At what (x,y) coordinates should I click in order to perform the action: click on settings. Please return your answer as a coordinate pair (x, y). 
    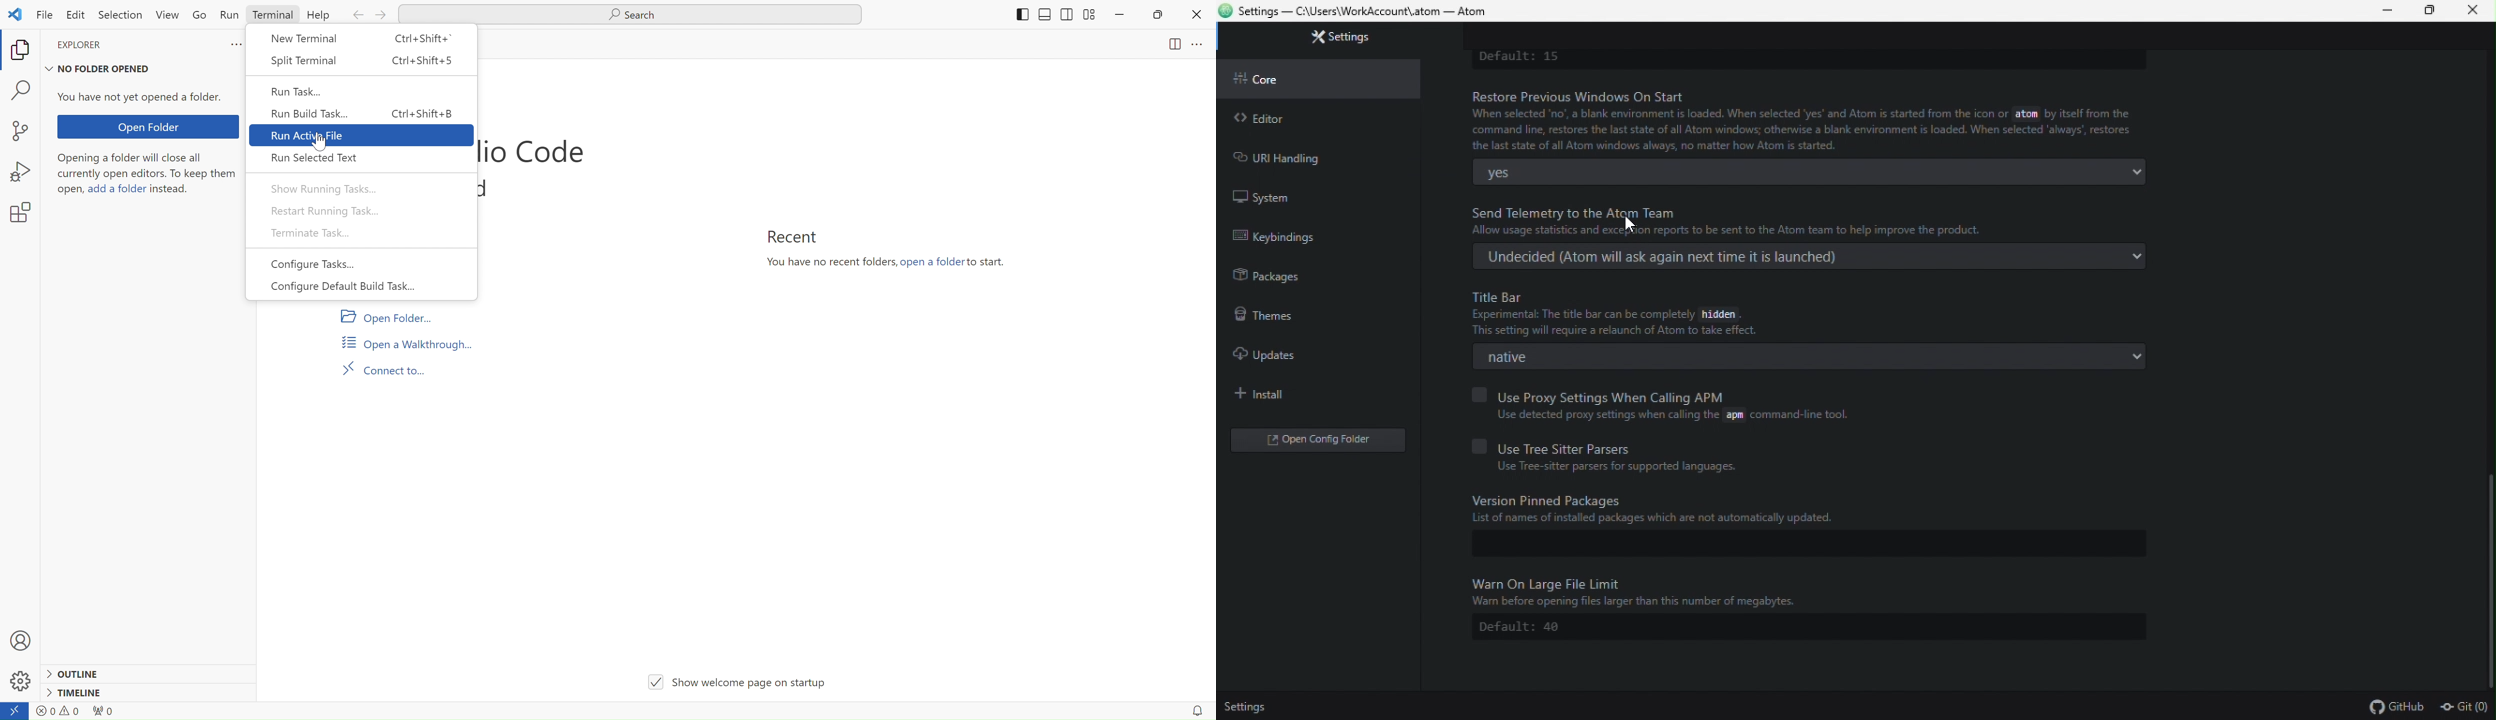
    Looking at the image, I should click on (1246, 708).